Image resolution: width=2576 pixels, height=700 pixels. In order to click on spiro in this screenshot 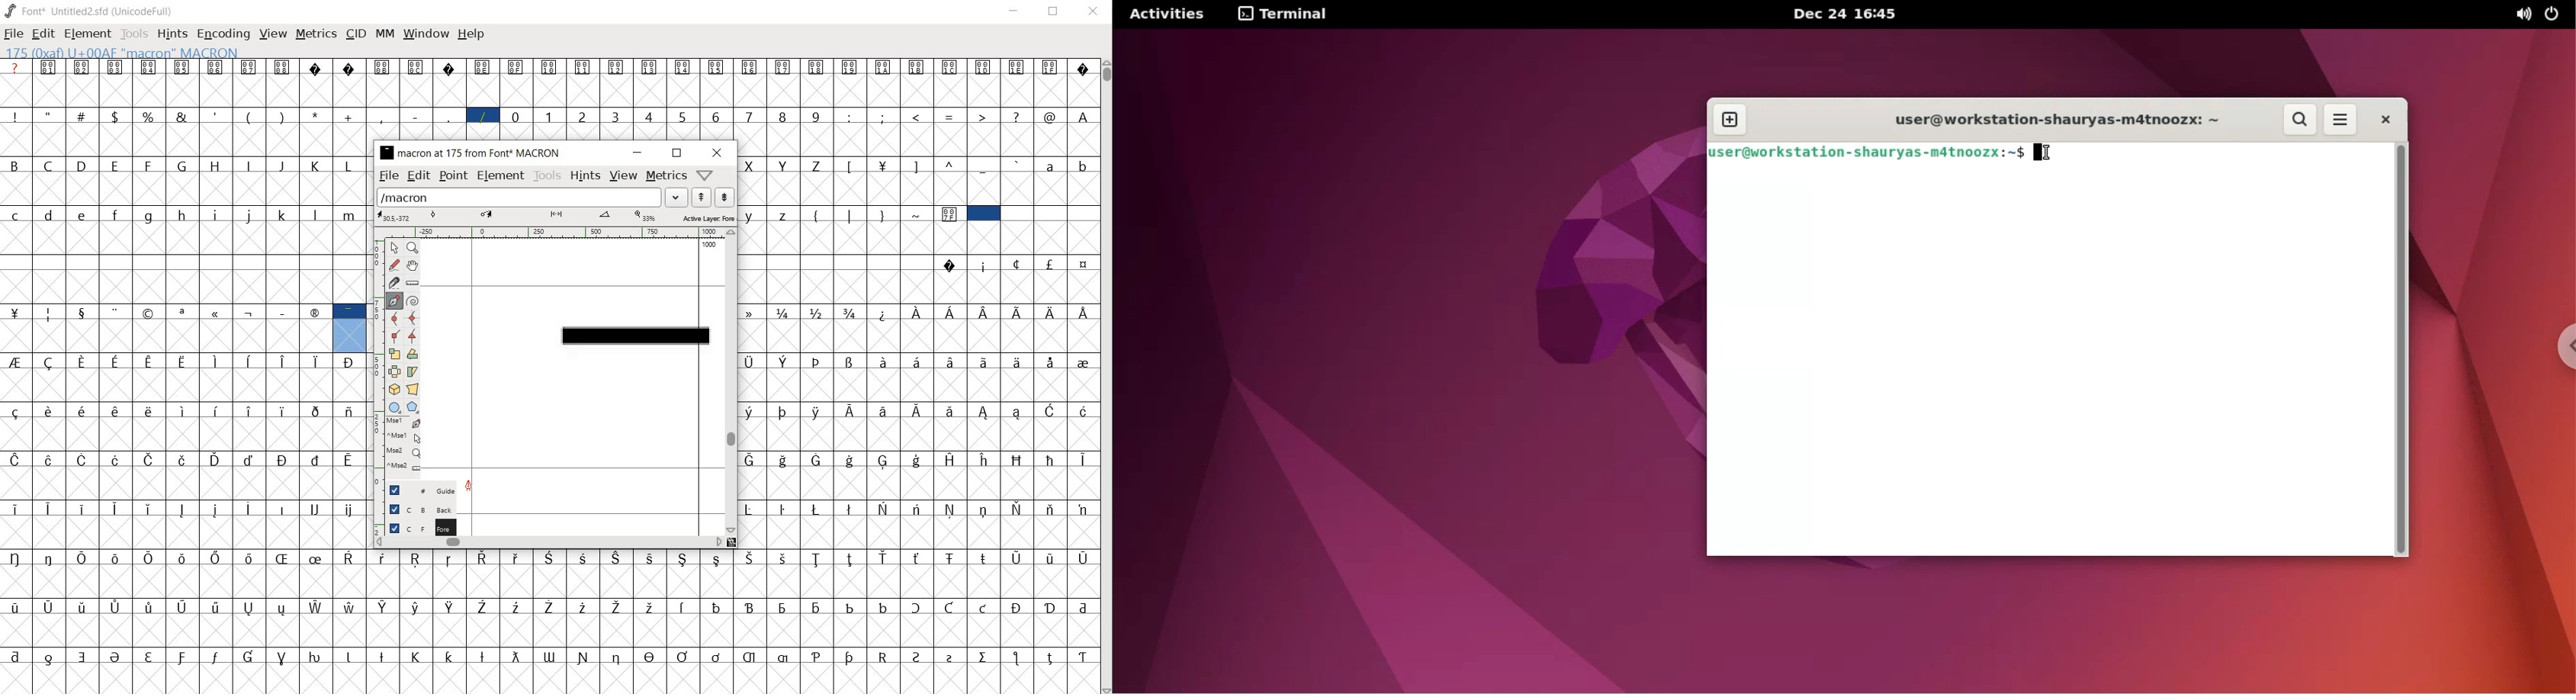, I will do `click(413, 299)`.